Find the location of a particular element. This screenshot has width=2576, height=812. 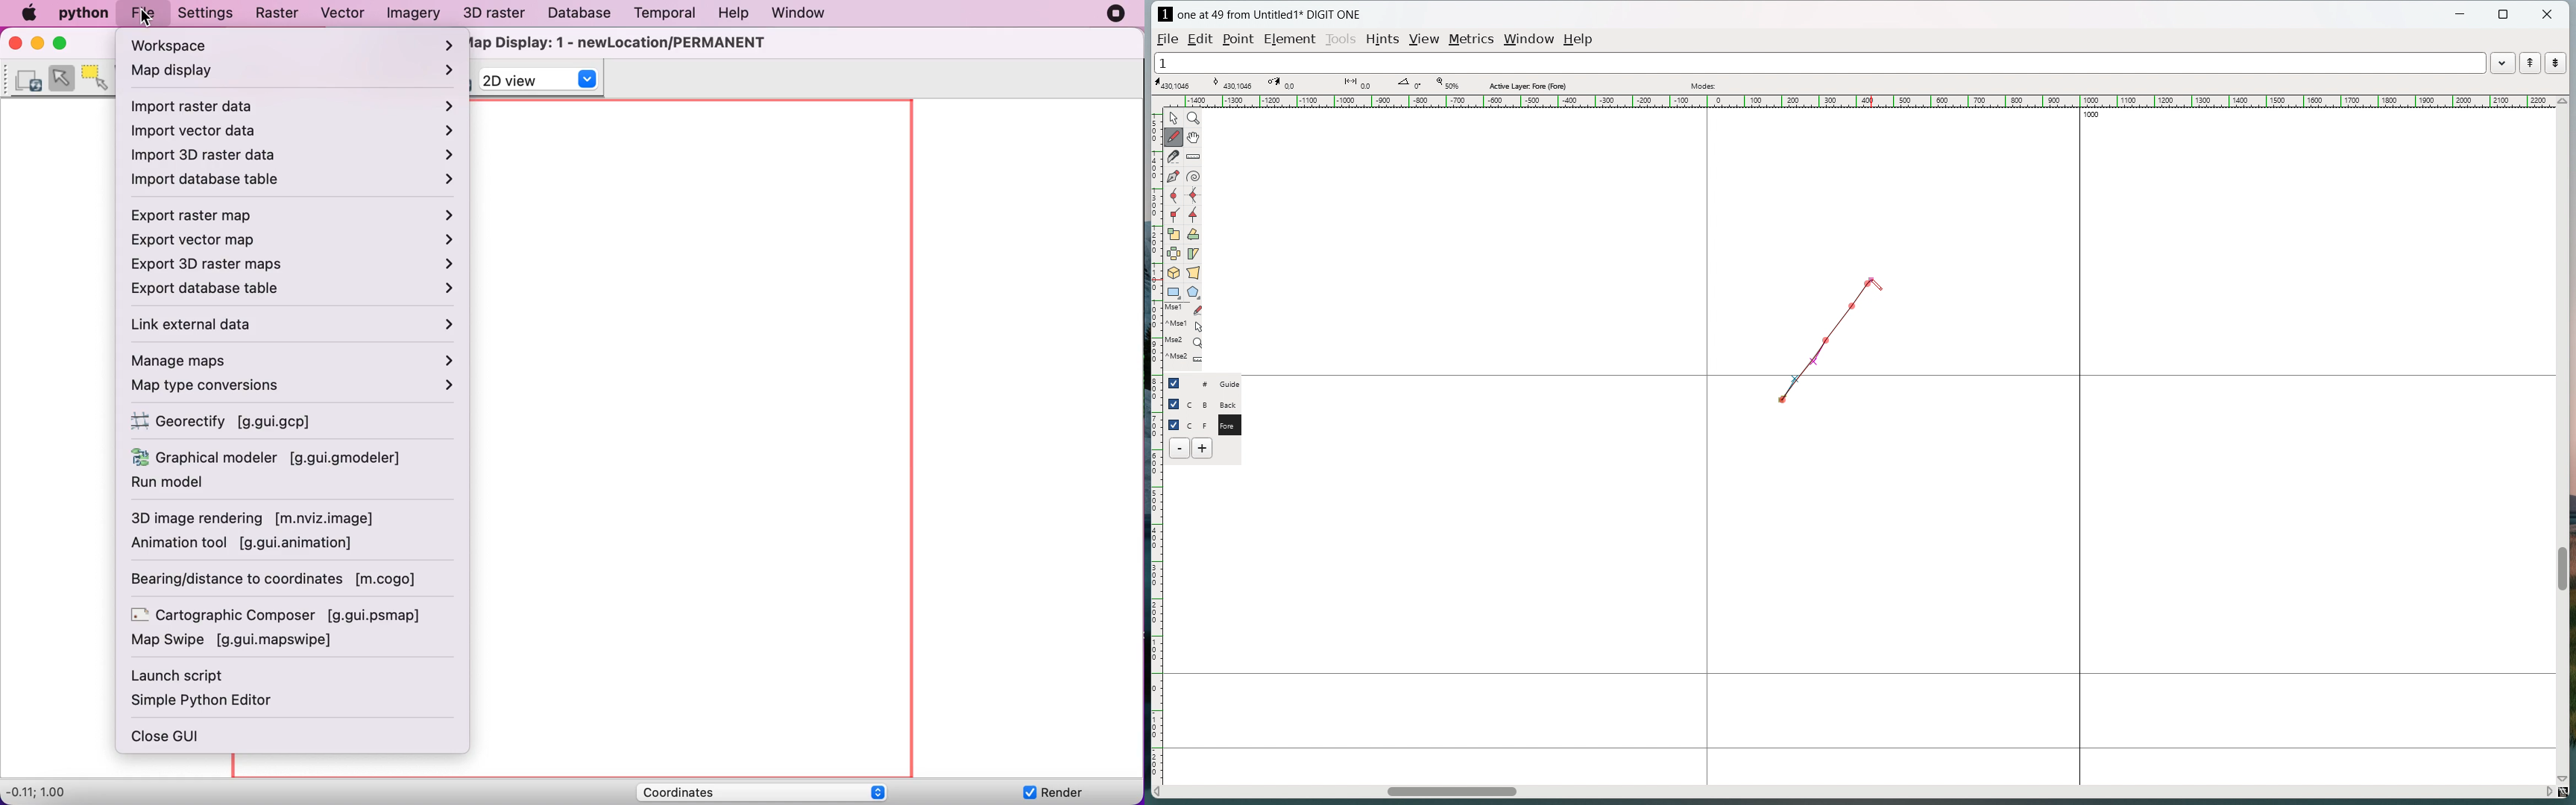

1000 is located at coordinates (2098, 116).